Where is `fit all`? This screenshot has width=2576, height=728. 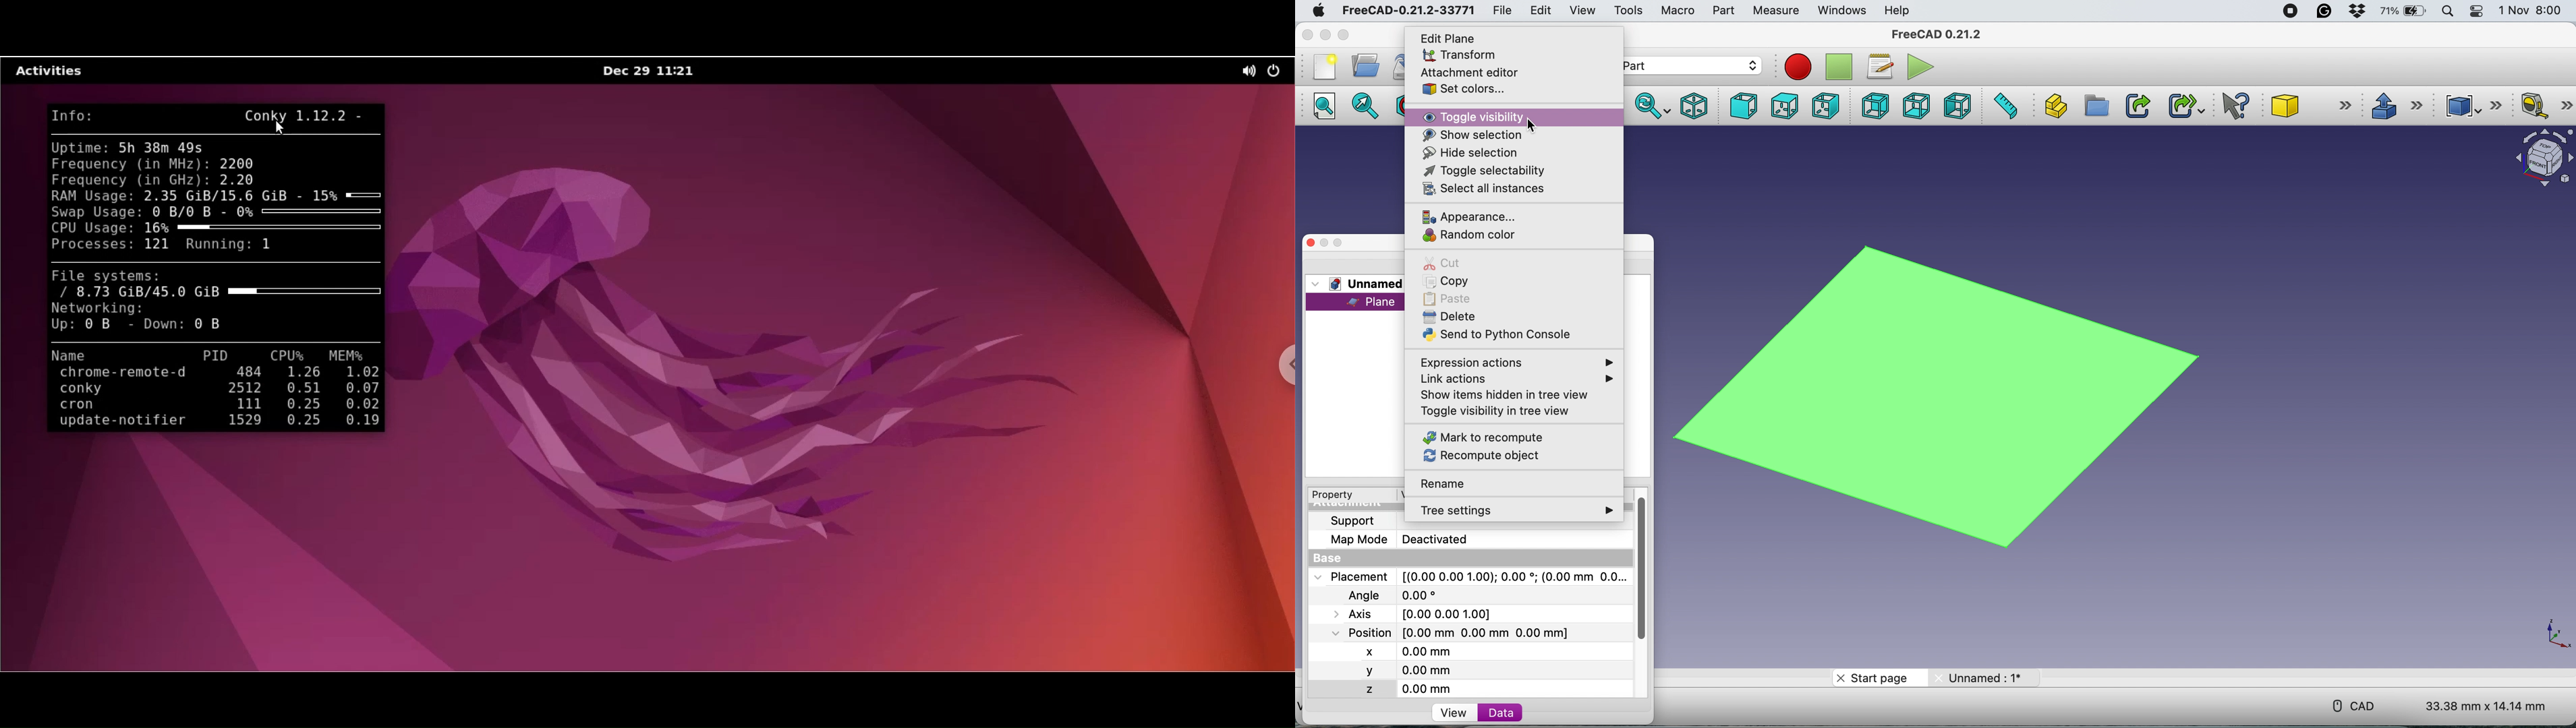
fit all is located at coordinates (1325, 107).